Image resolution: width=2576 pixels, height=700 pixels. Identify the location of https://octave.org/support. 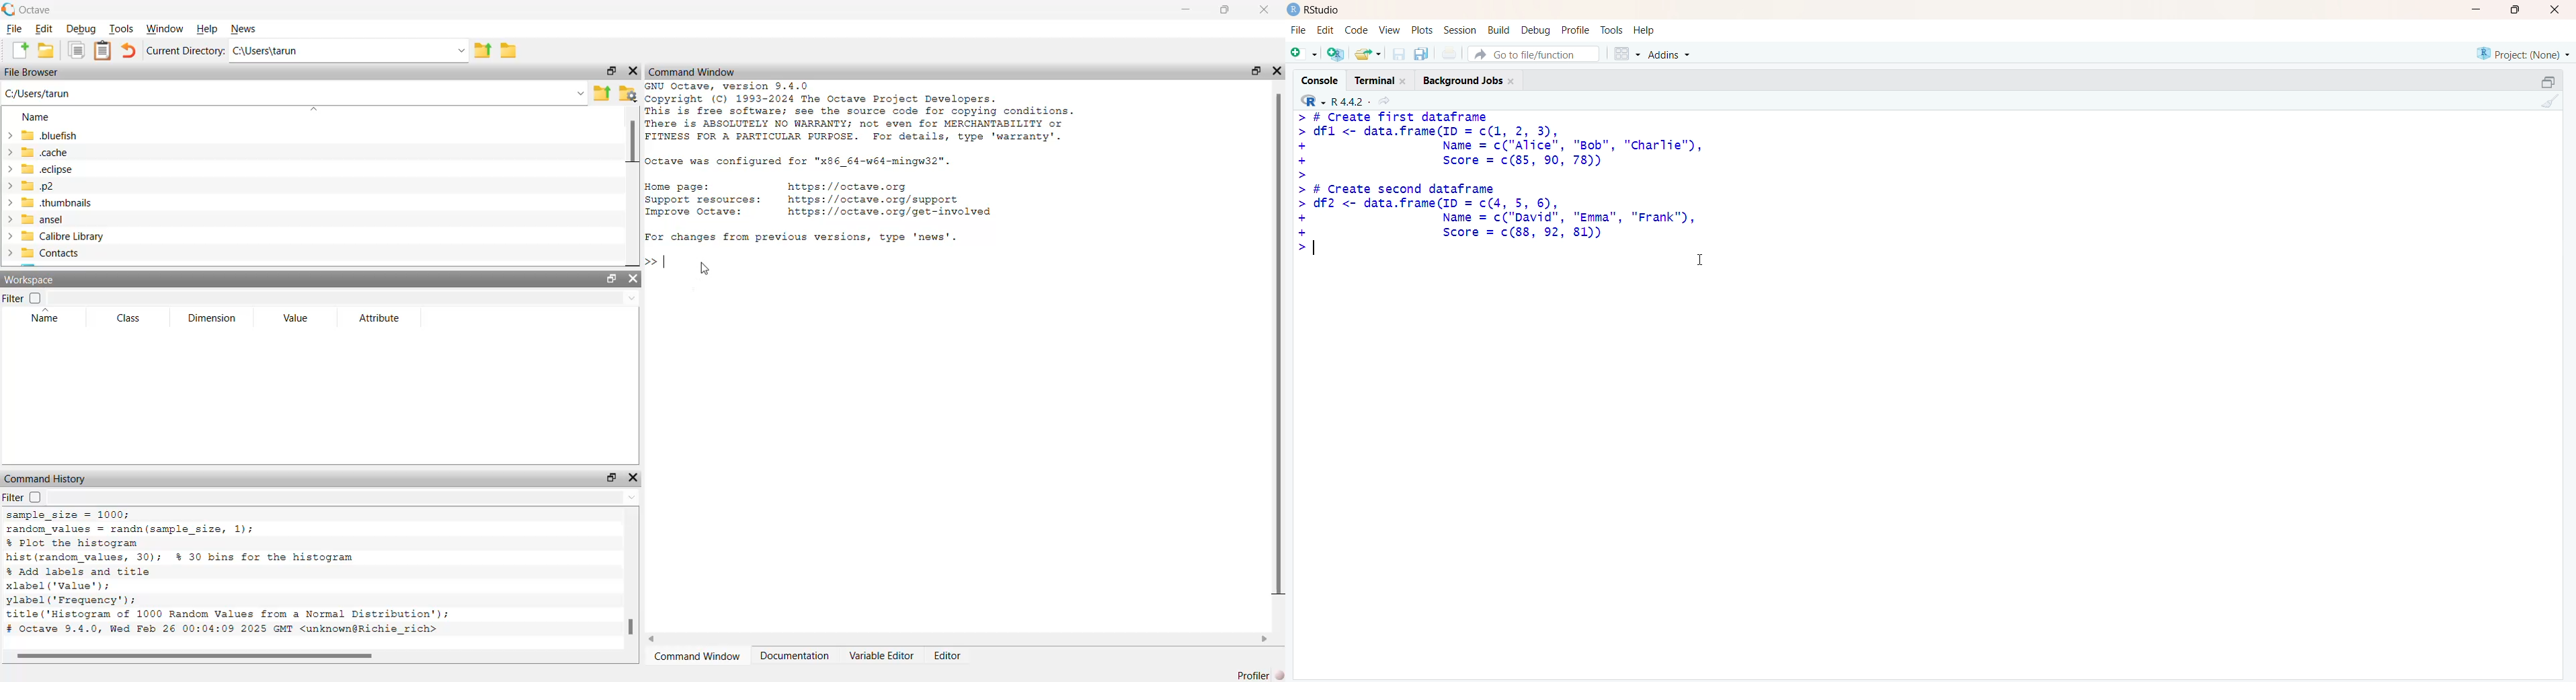
(873, 198).